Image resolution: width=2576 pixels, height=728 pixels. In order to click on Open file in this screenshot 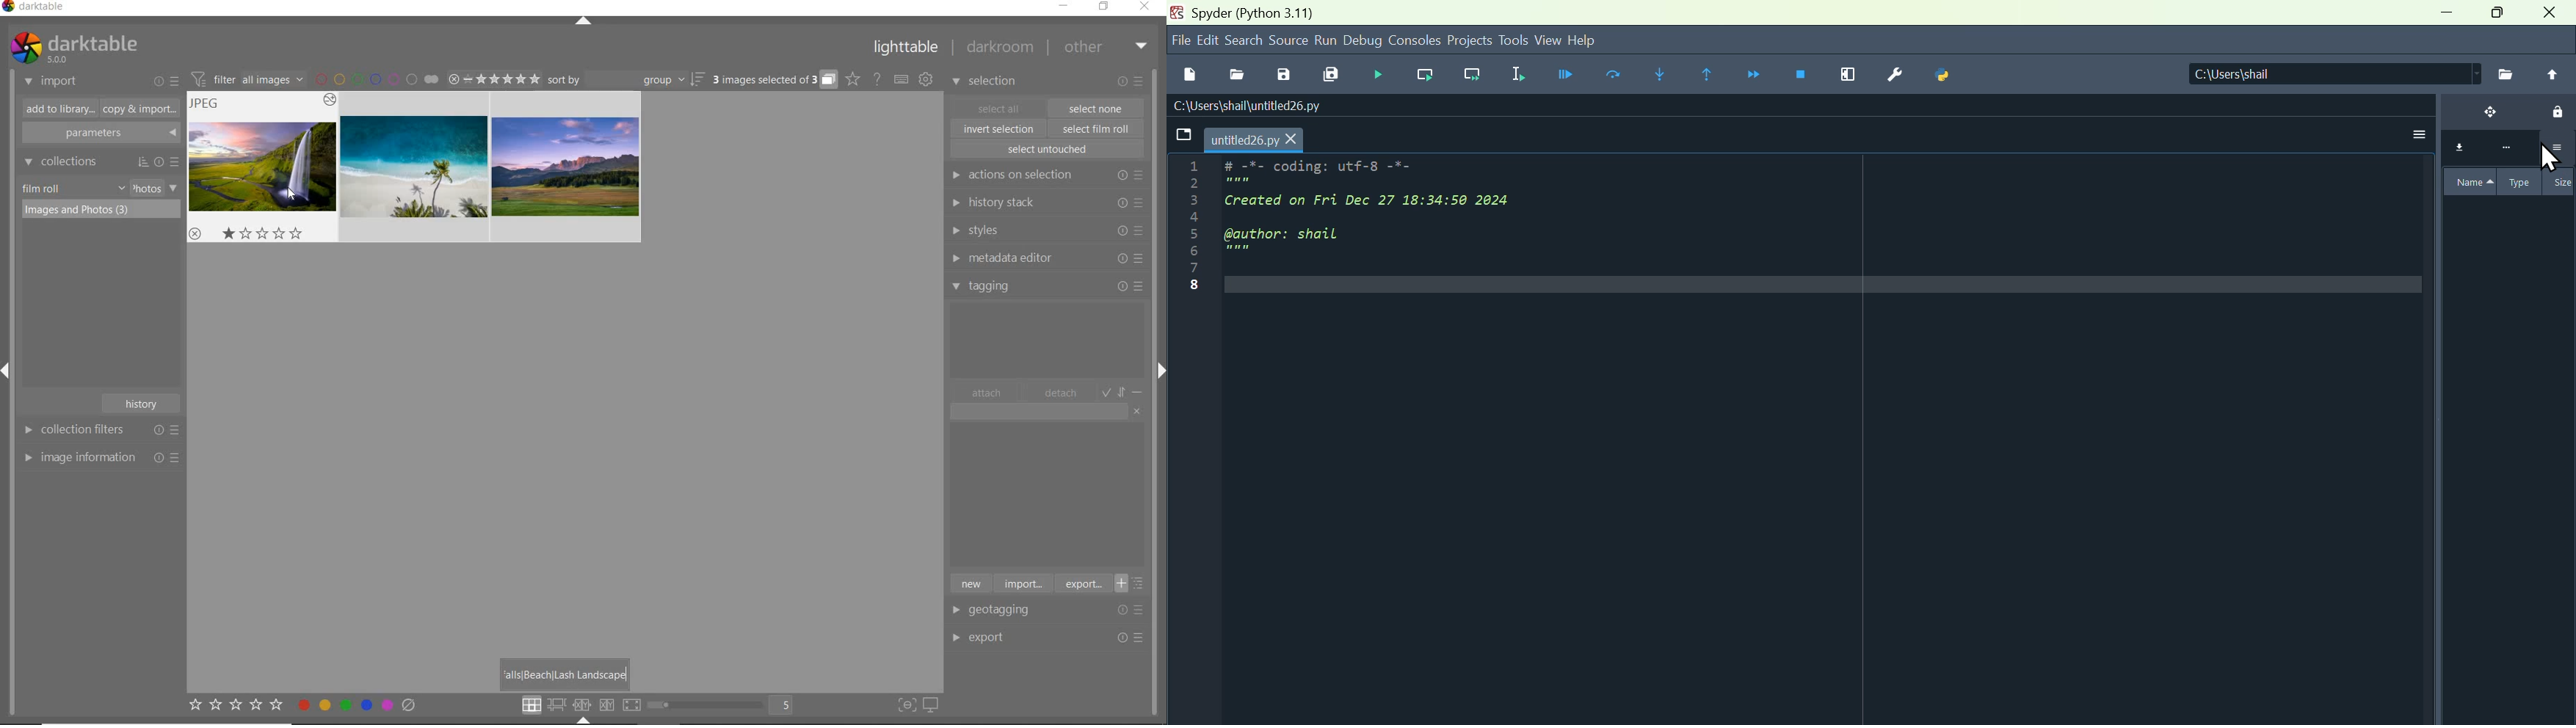, I will do `click(1235, 72)`.